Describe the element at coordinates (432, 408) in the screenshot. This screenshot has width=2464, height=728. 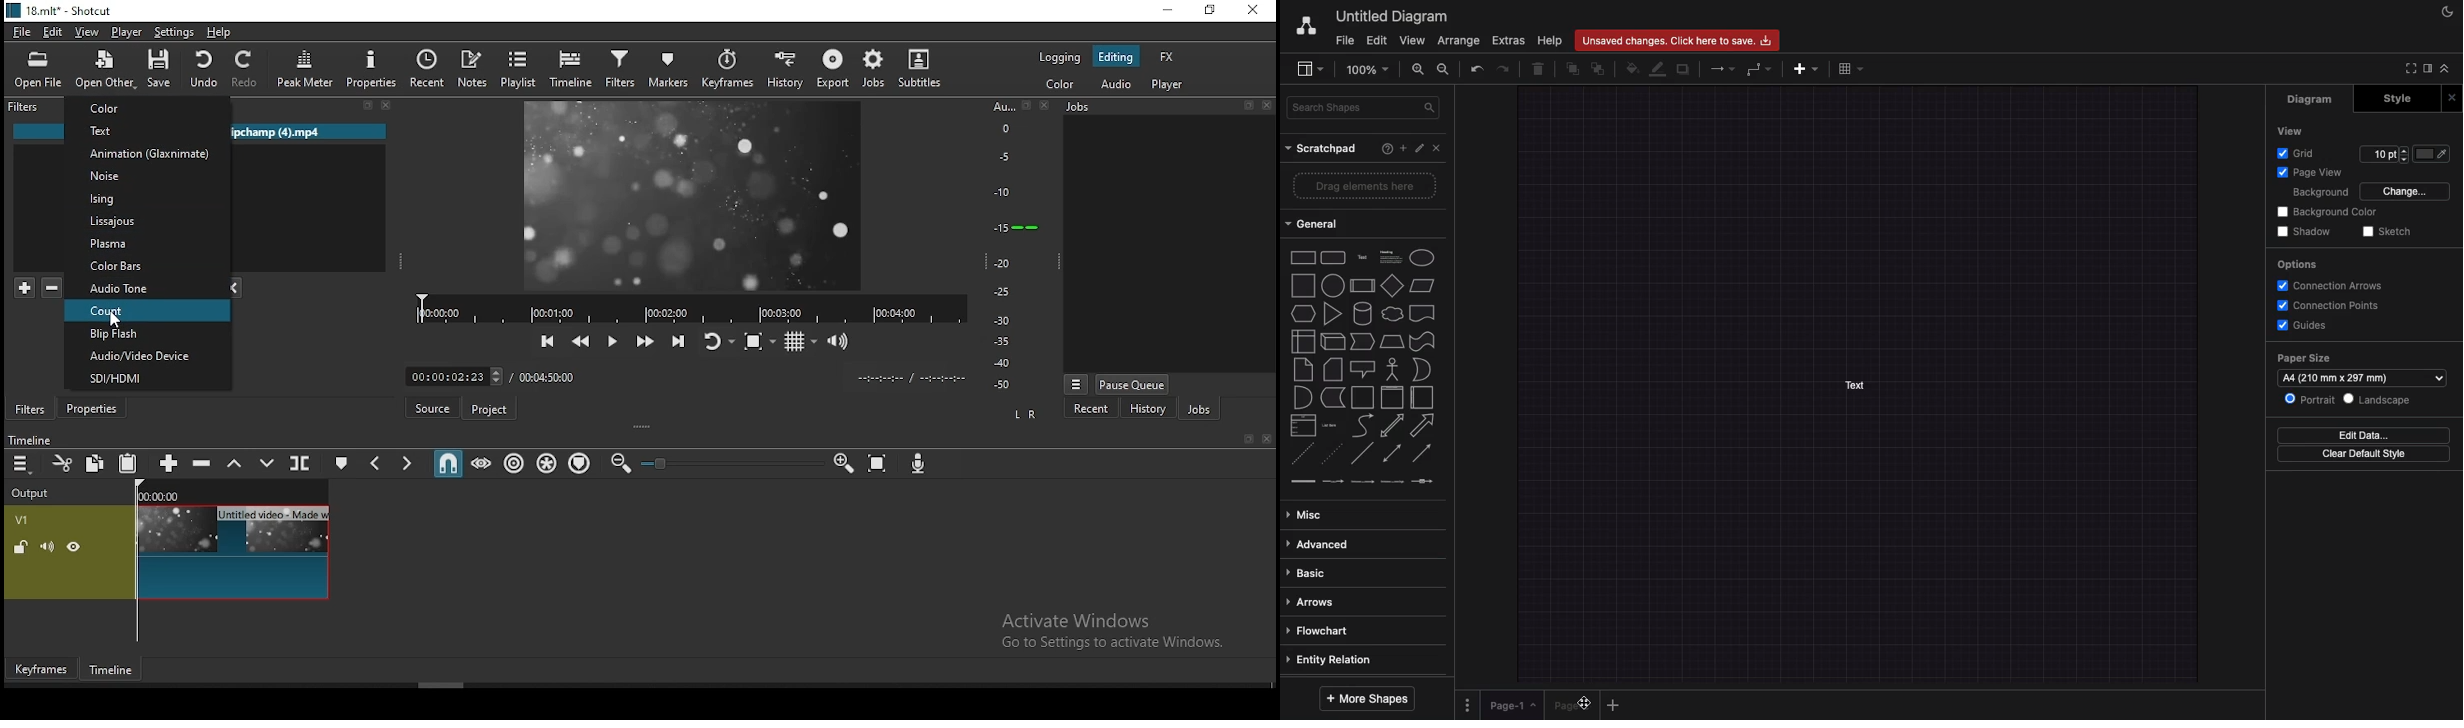
I see `source` at that location.